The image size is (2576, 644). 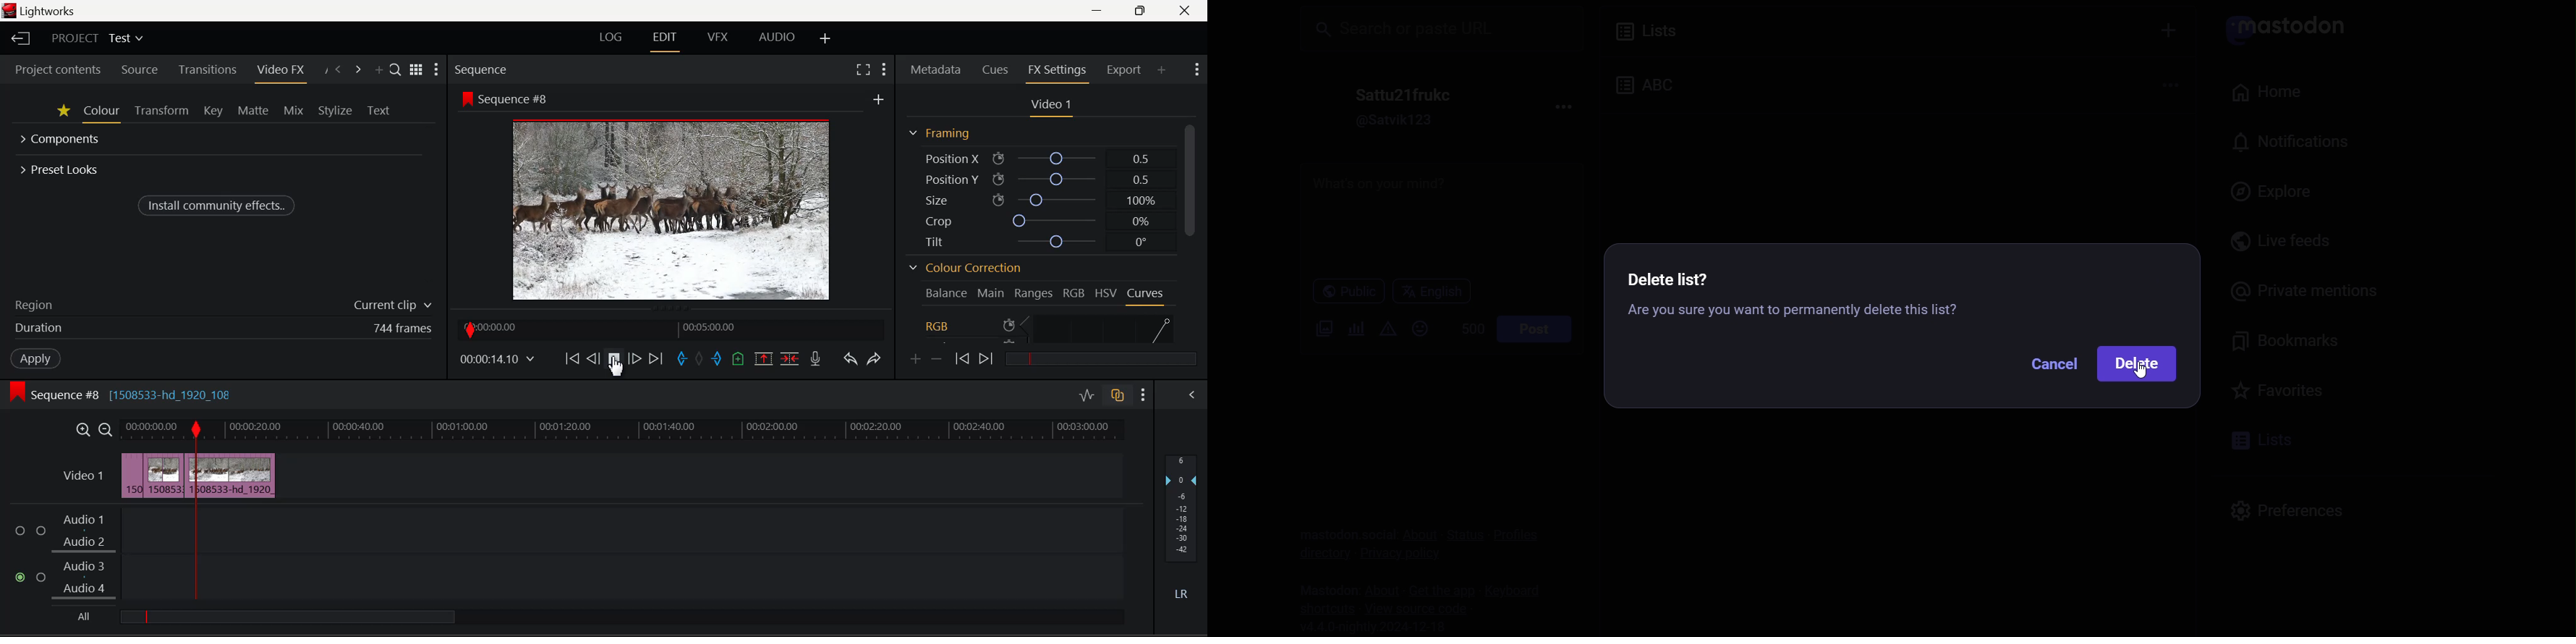 What do you see at coordinates (1108, 291) in the screenshot?
I see `HSV` at bounding box center [1108, 291].